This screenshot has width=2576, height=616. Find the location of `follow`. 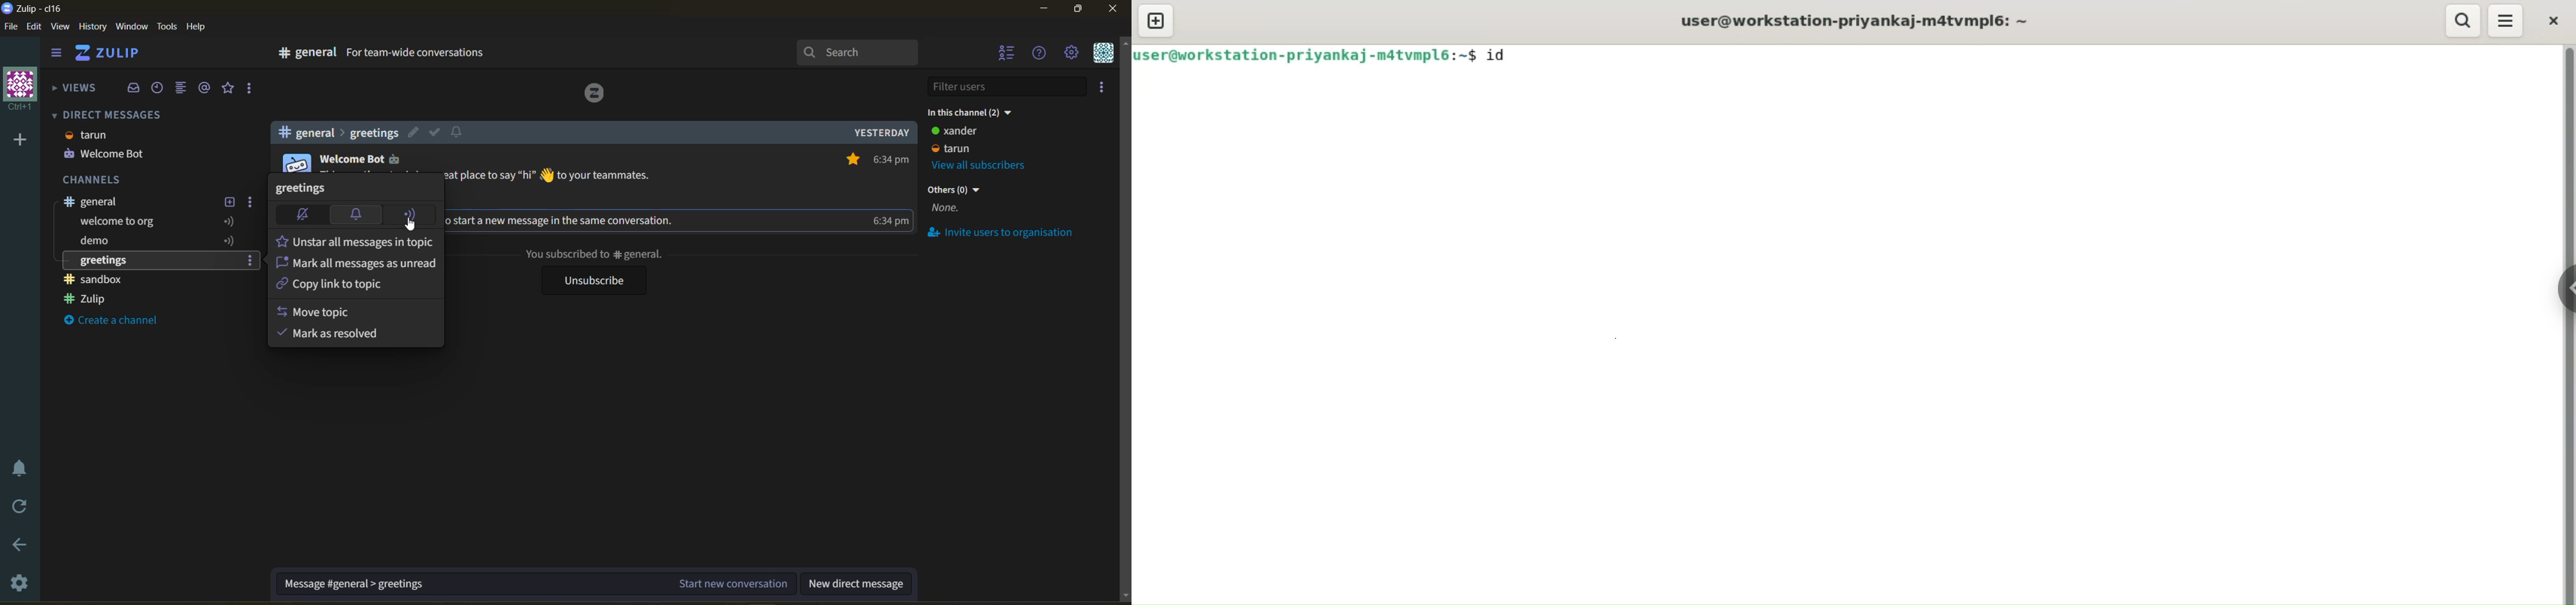

follow is located at coordinates (412, 215).